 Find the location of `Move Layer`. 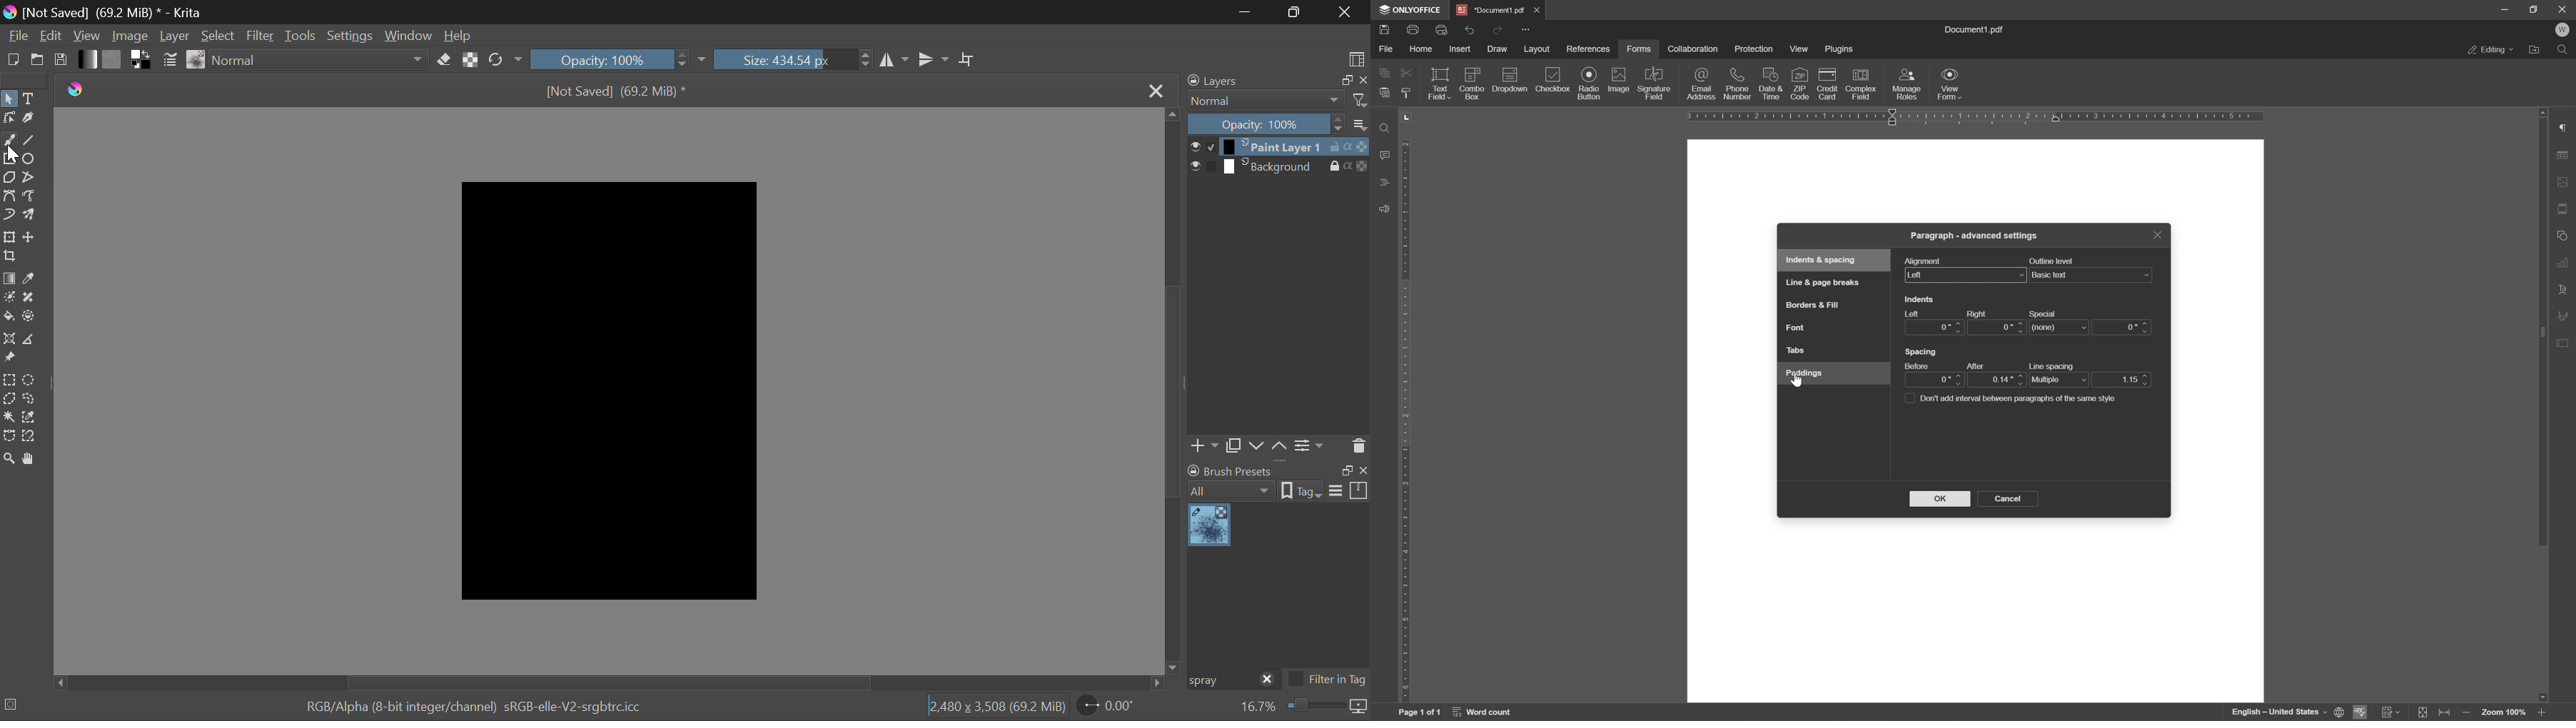

Move Layer is located at coordinates (29, 236).